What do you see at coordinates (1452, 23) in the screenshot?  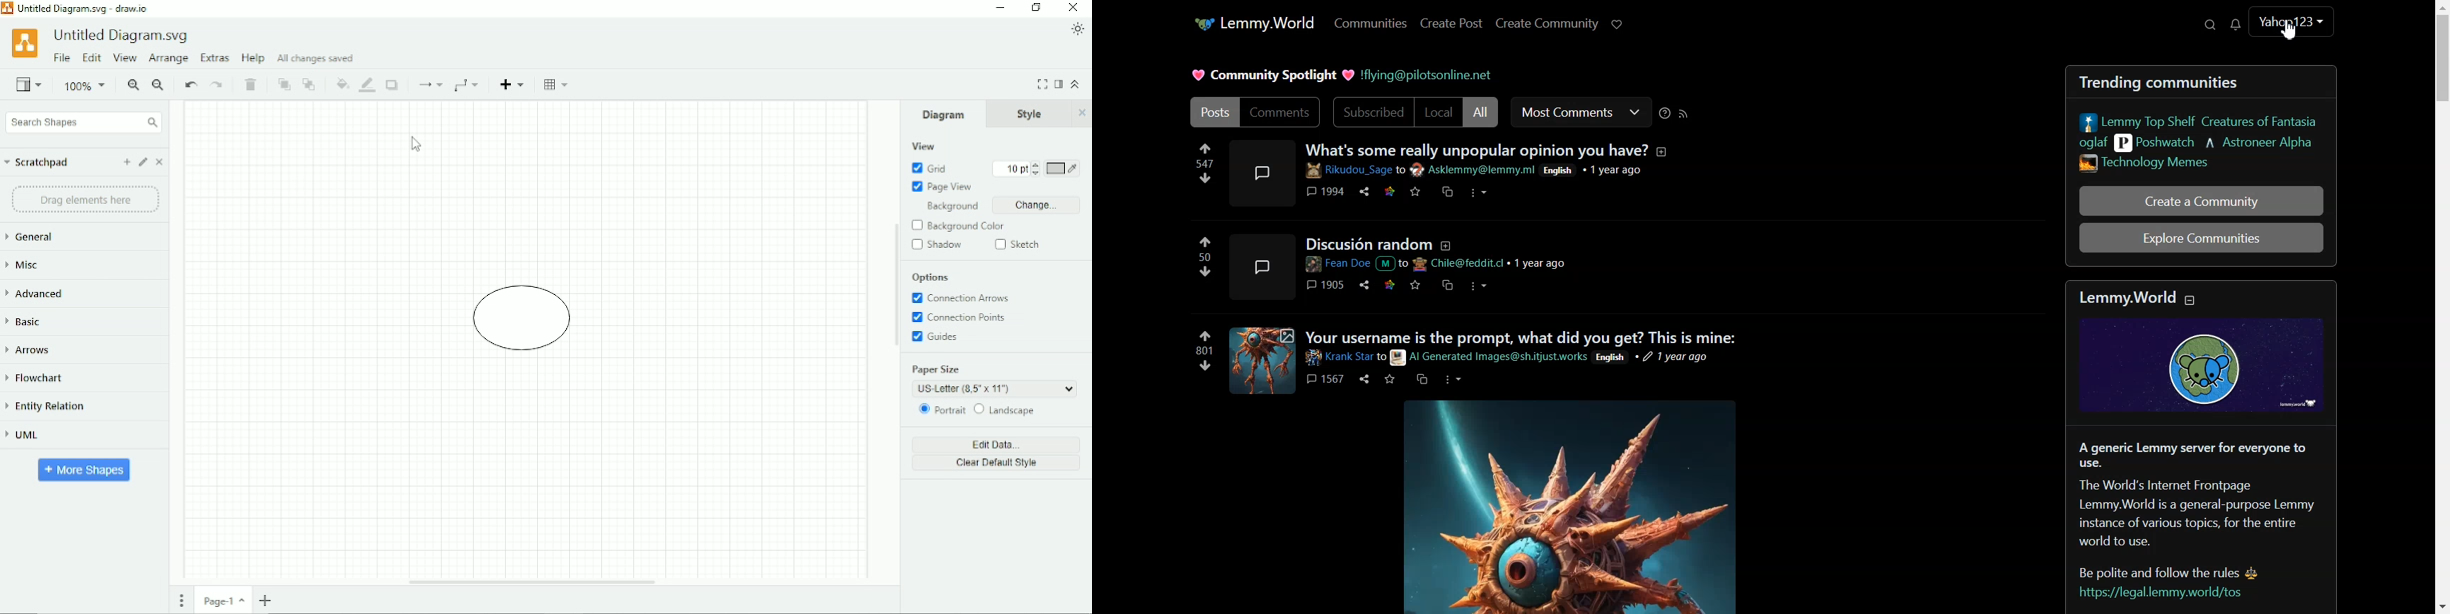 I see `Create Post` at bounding box center [1452, 23].